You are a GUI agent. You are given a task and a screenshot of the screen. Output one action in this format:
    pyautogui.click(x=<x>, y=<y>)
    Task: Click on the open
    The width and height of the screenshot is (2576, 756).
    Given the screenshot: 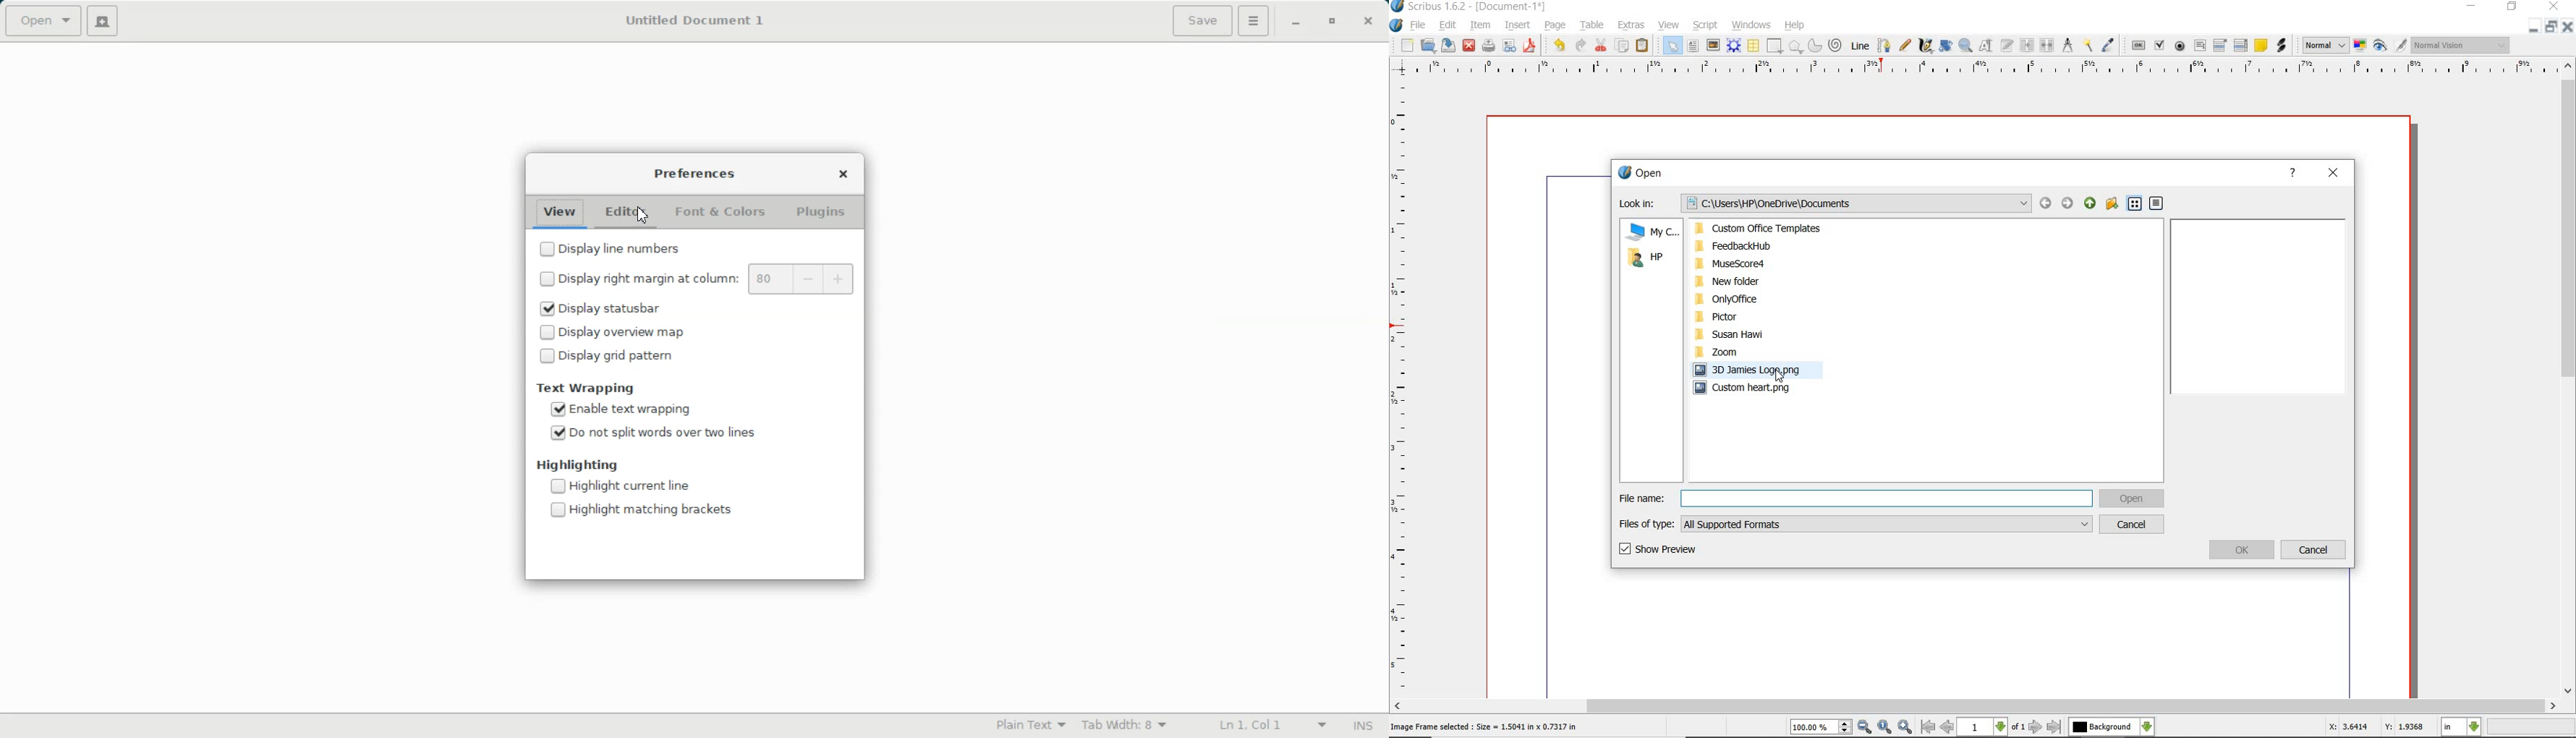 What is the action you would take?
    pyautogui.click(x=1428, y=46)
    